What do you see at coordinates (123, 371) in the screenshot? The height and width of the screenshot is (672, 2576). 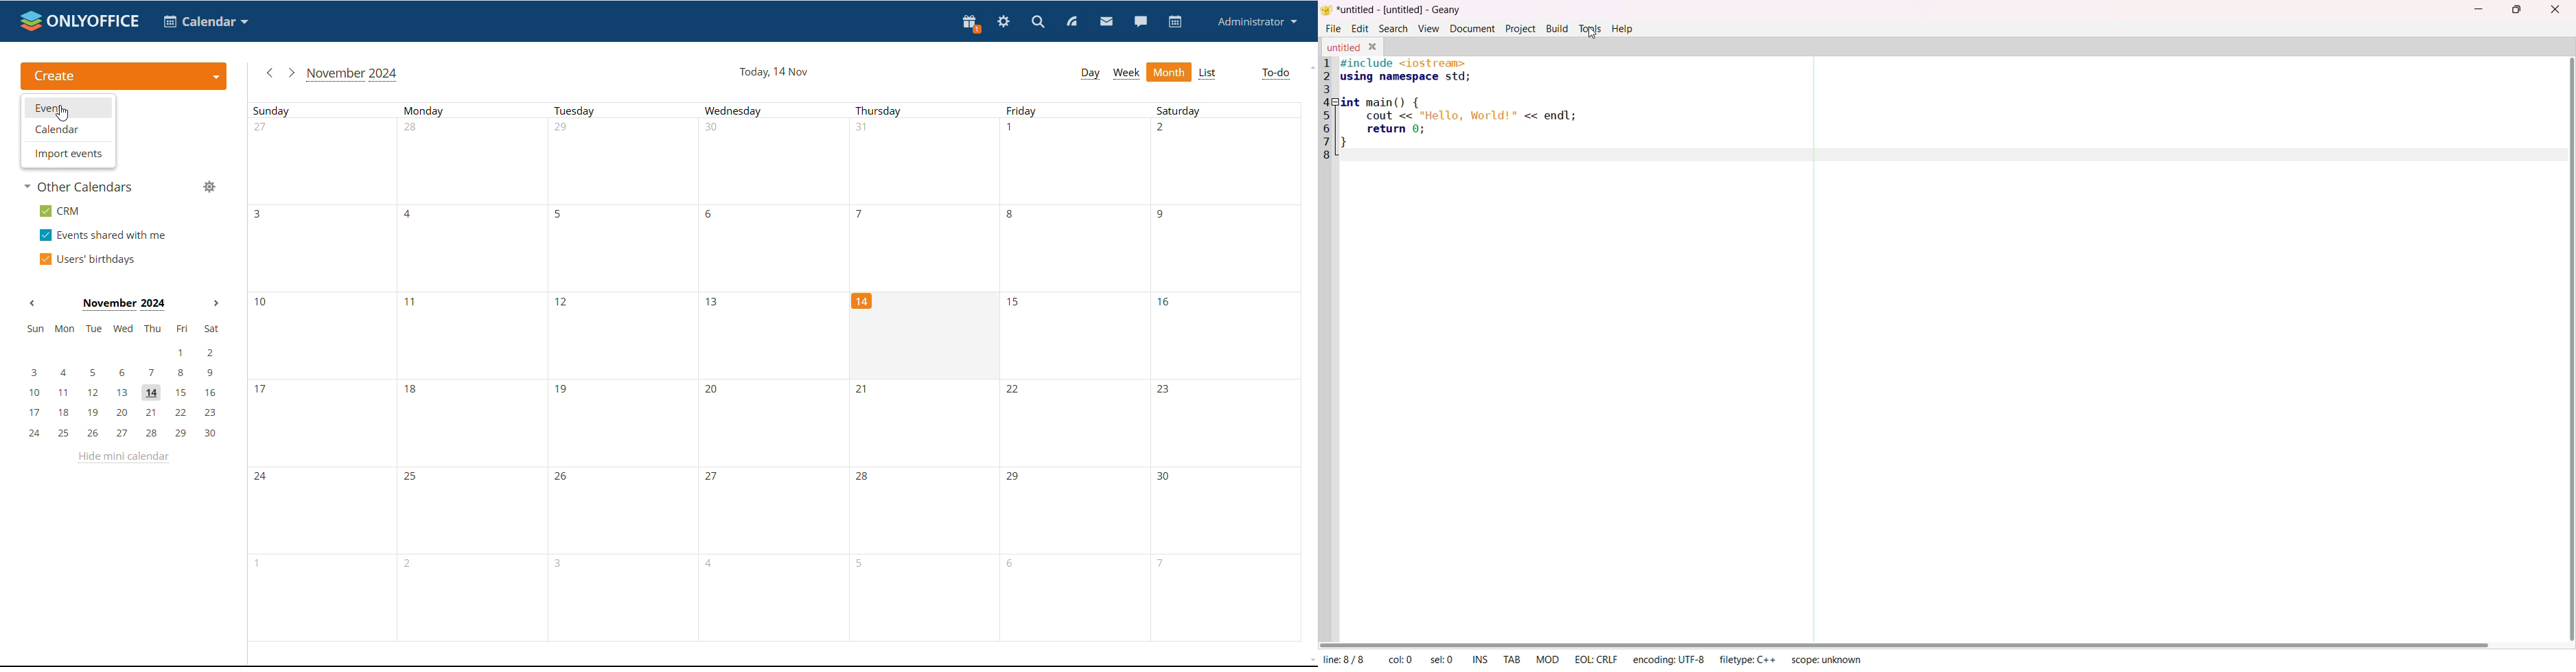 I see `3, 4, 5, 6, 7, 8, 9` at bounding box center [123, 371].